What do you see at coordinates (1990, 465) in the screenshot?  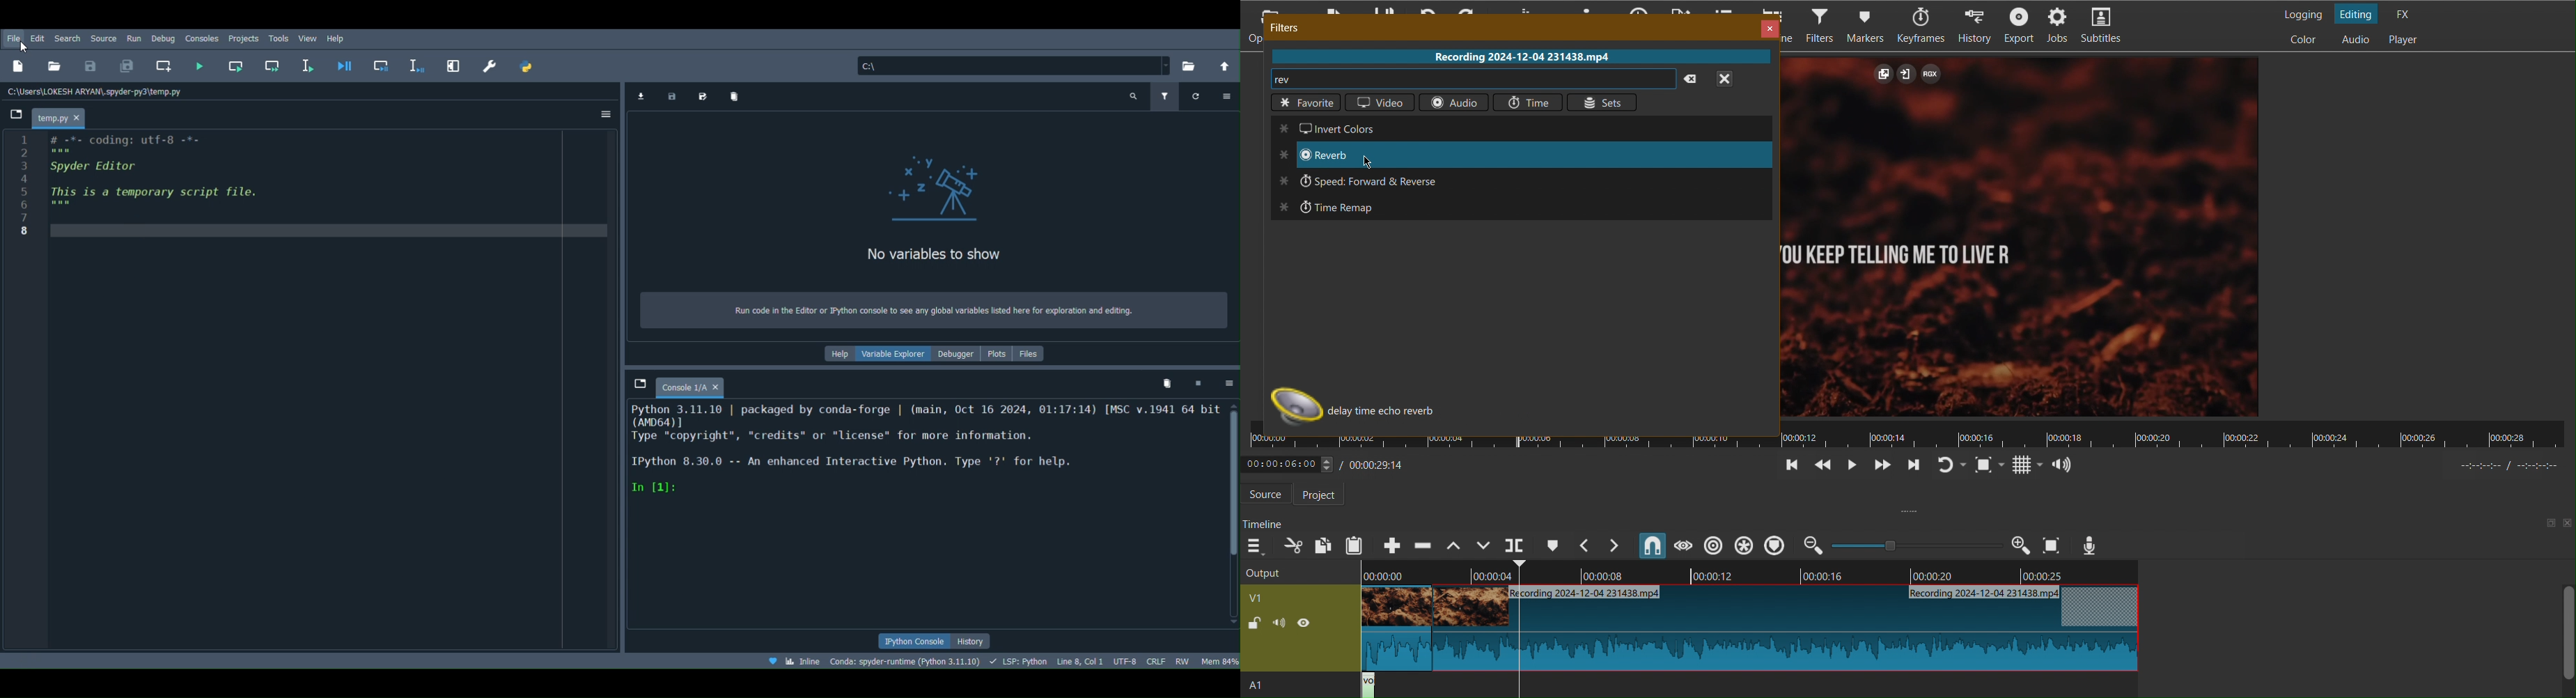 I see `Zoom Fit` at bounding box center [1990, 465].